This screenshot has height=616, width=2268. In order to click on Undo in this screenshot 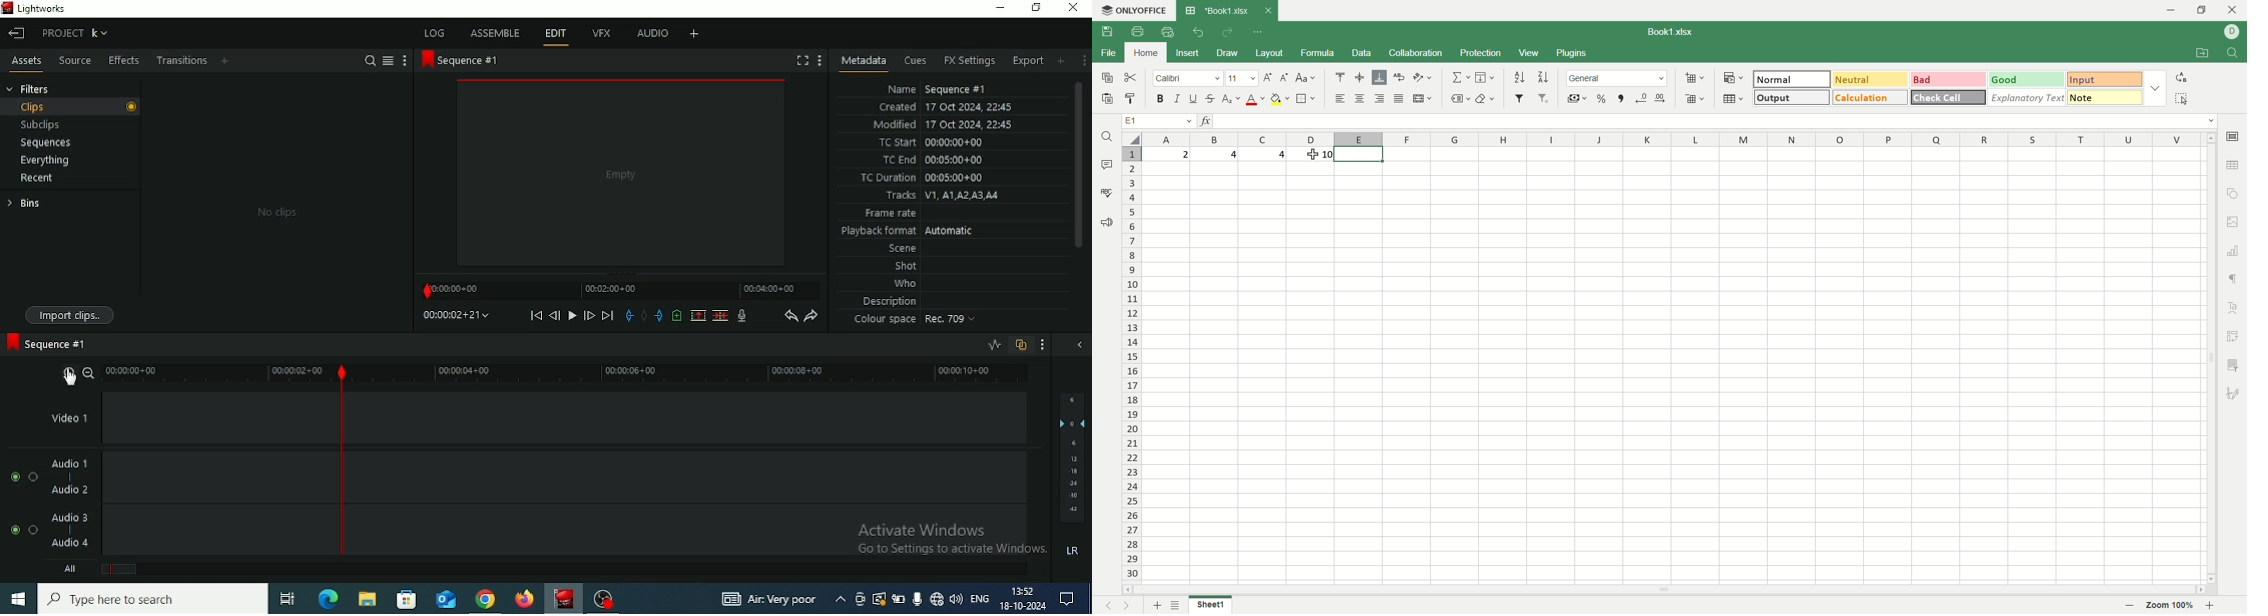, I will do `click(790, 317)`.